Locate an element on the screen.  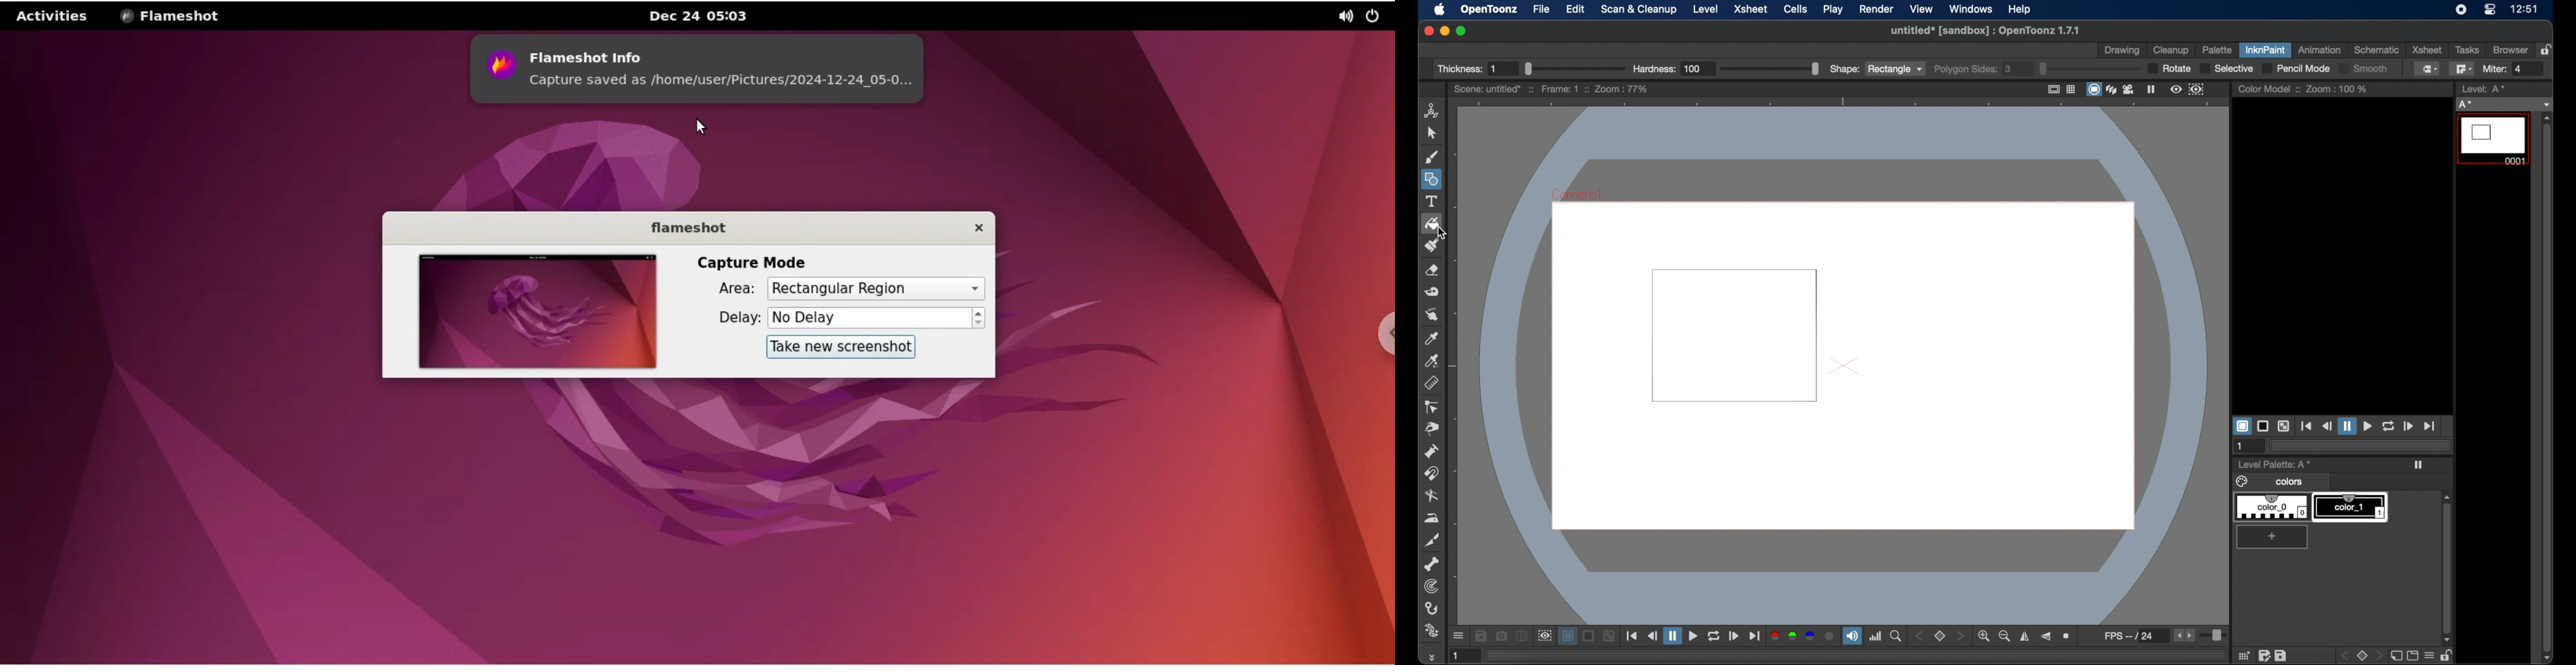
cutter tool is located at coordinates (1432, 540).